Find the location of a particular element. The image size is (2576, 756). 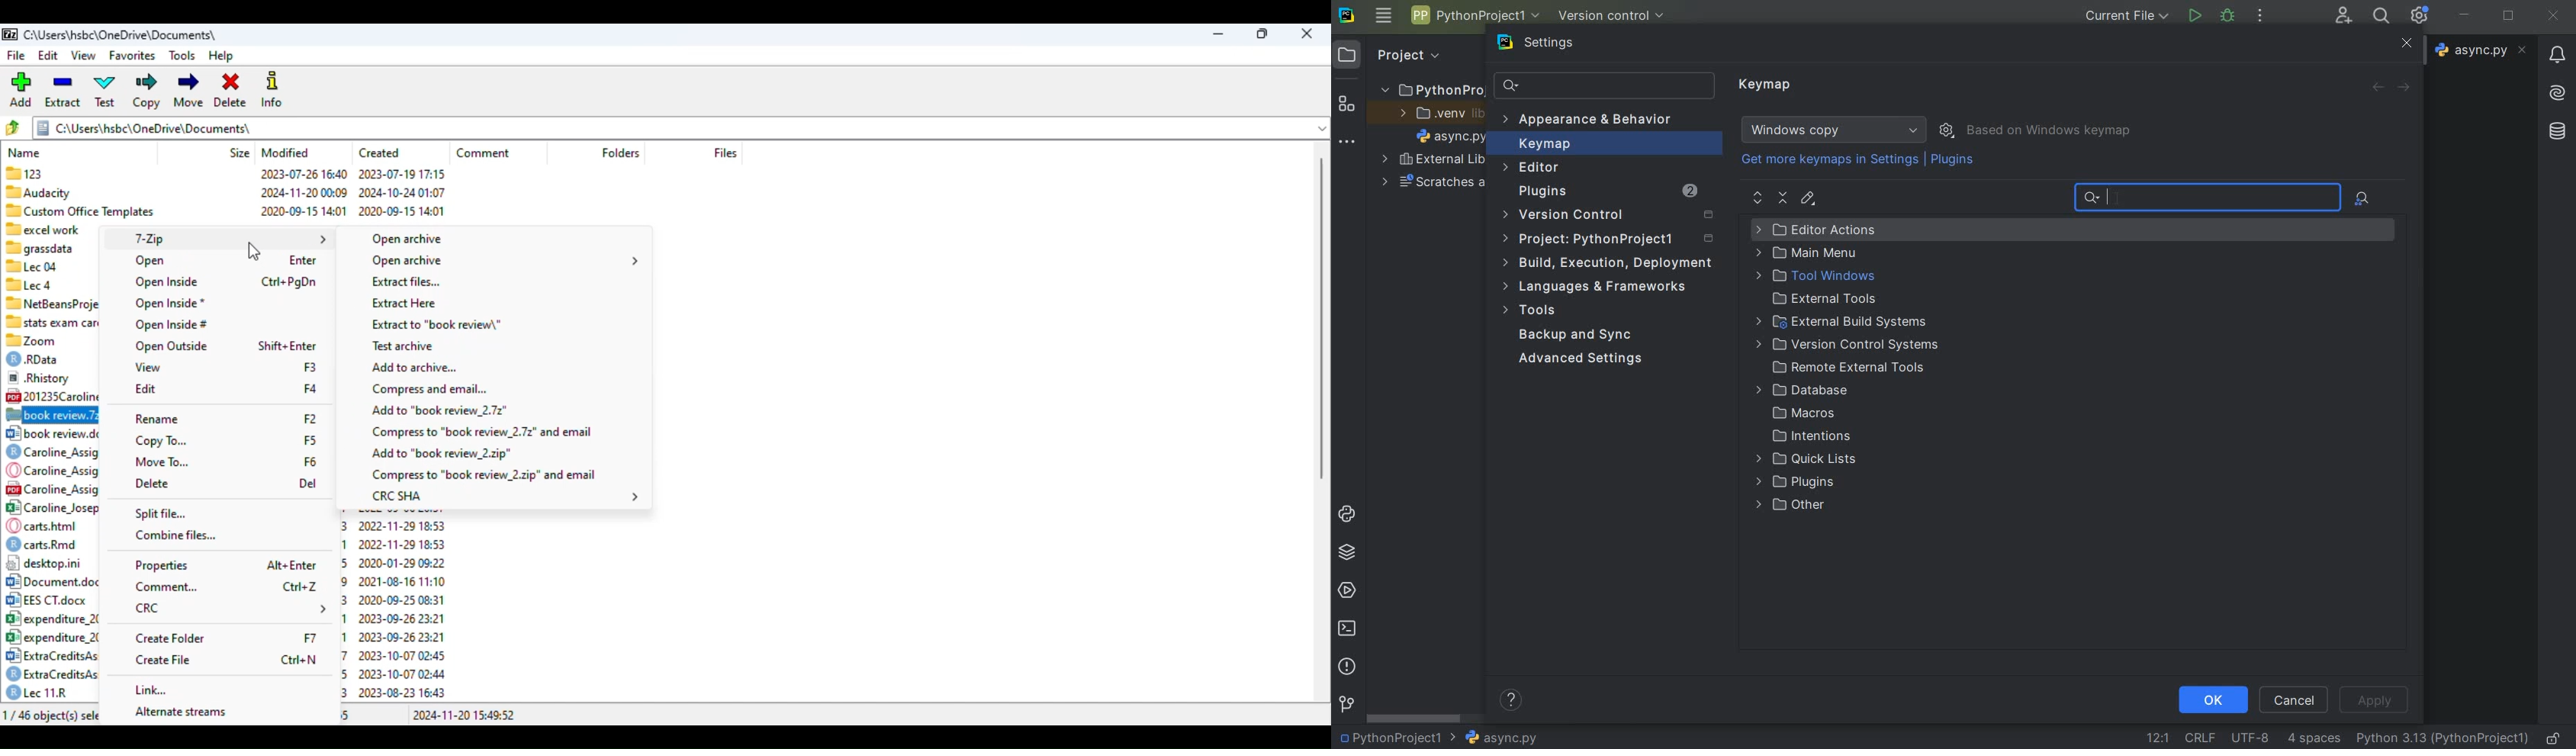

.venv is located at coordinates (1441, 114).